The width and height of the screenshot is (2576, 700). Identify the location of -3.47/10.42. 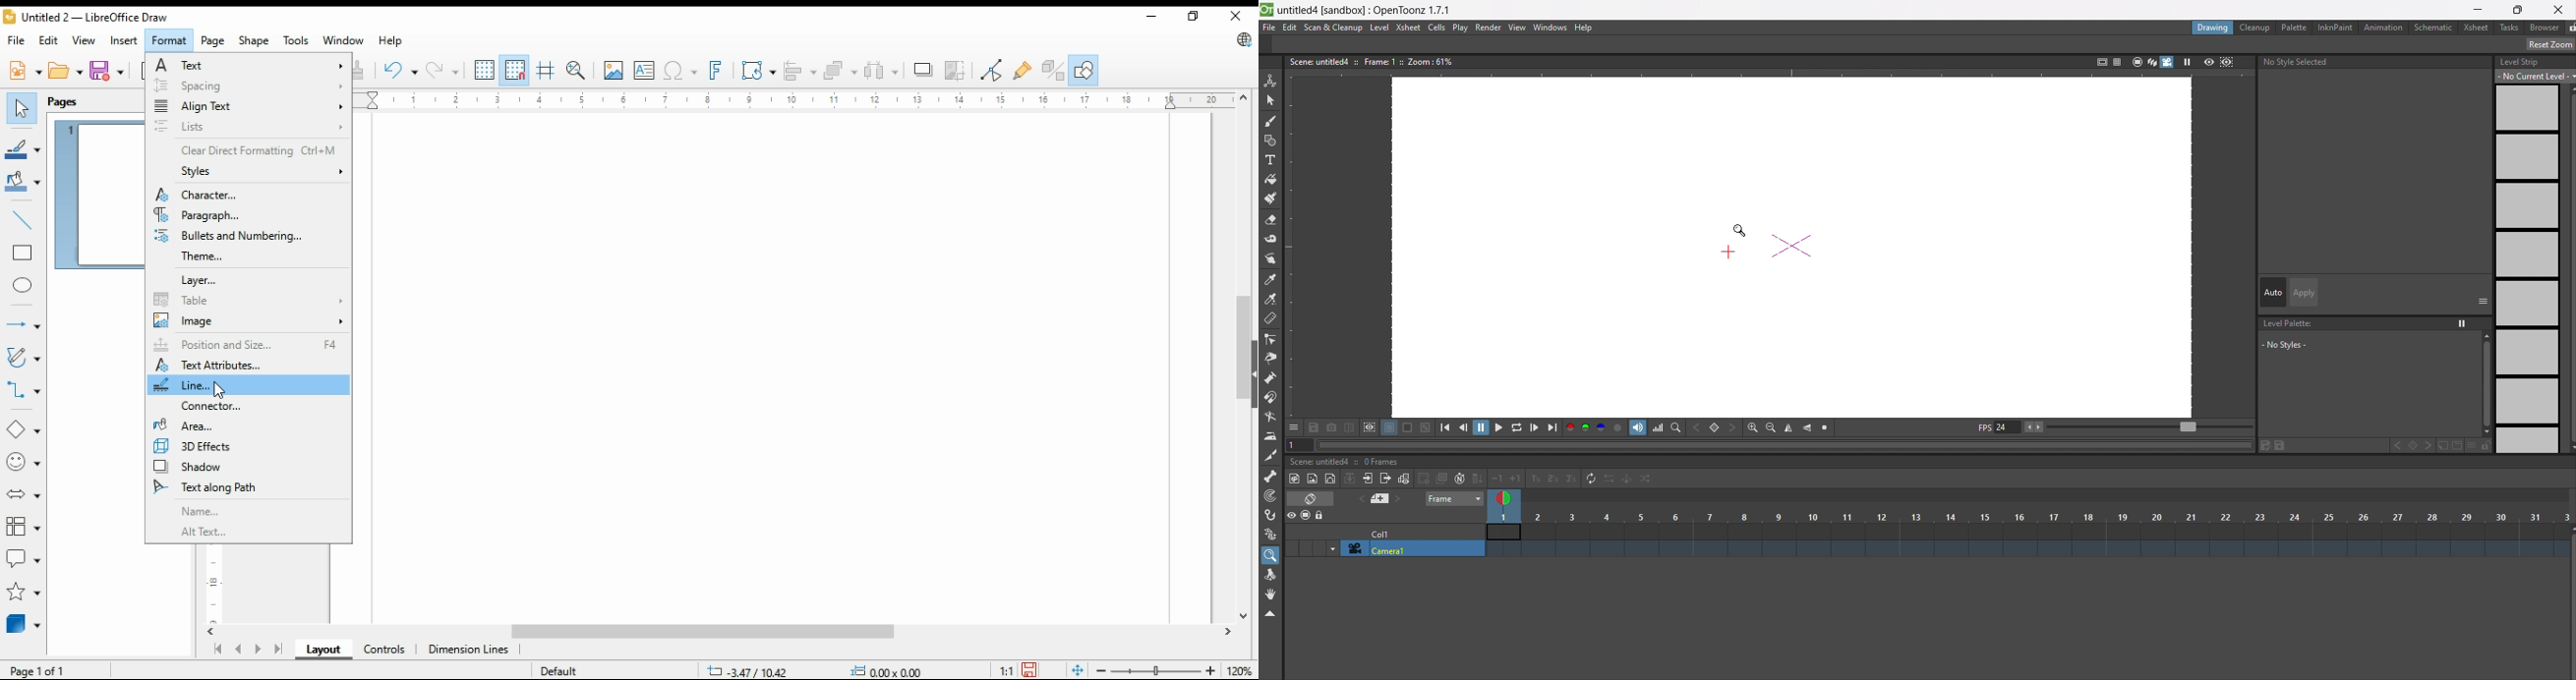
(747, 671).